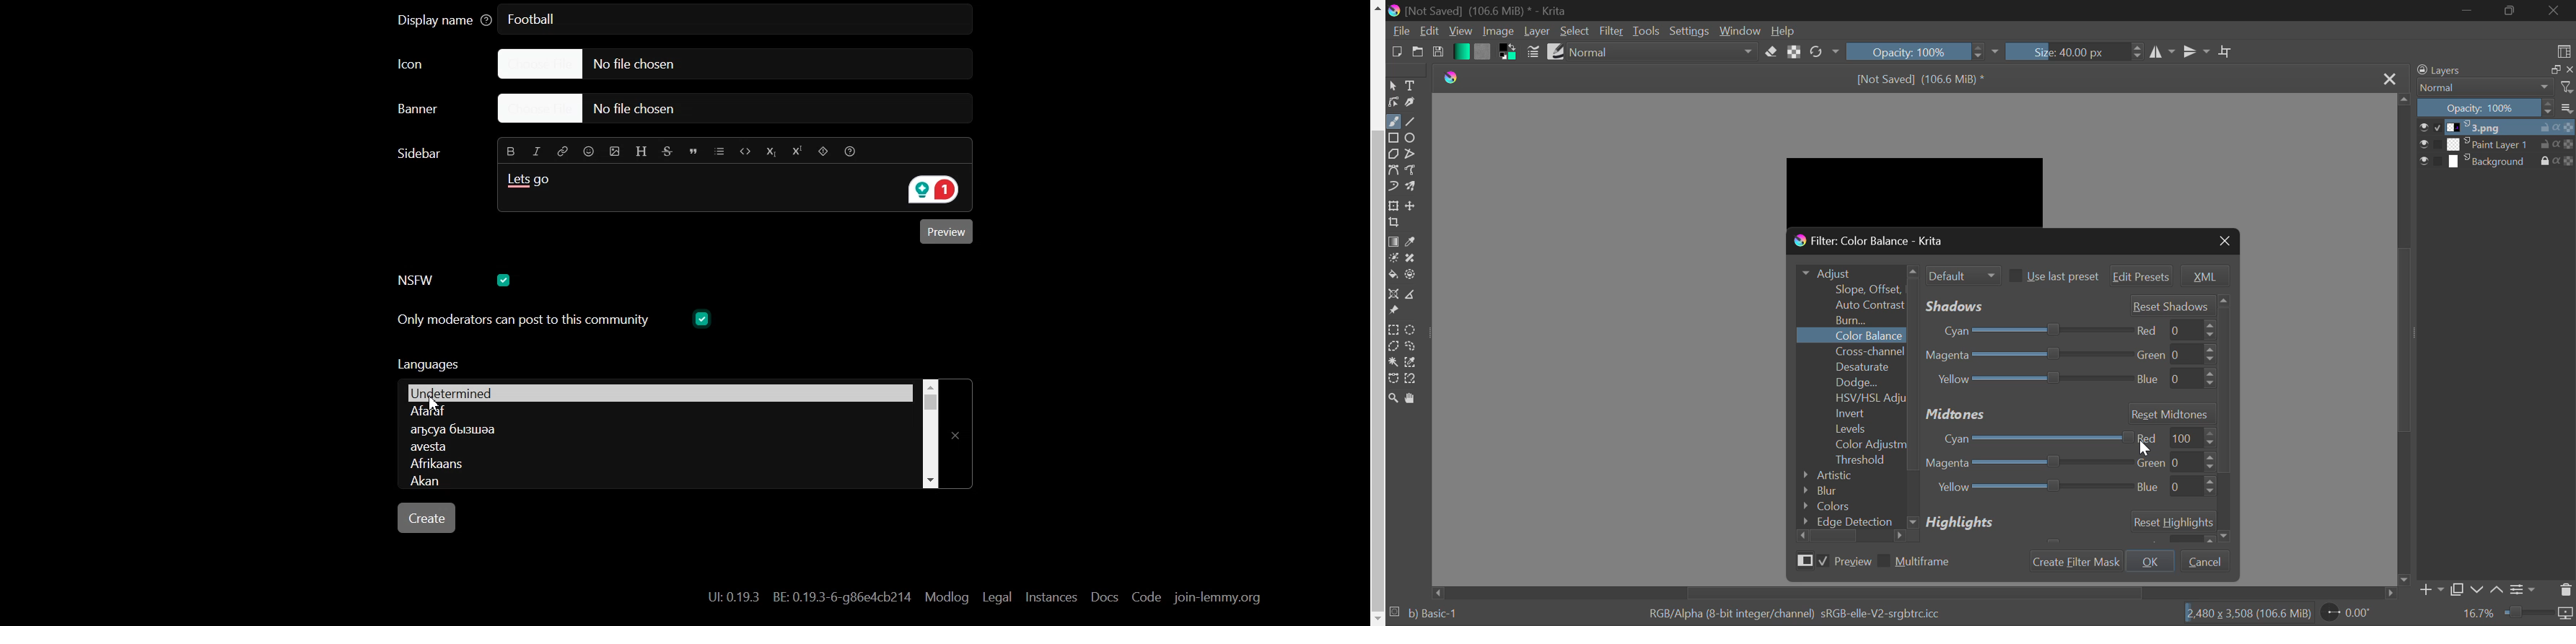 The image size is (2576, 644). I want to click on Eyedropper, so click(1414, 242).